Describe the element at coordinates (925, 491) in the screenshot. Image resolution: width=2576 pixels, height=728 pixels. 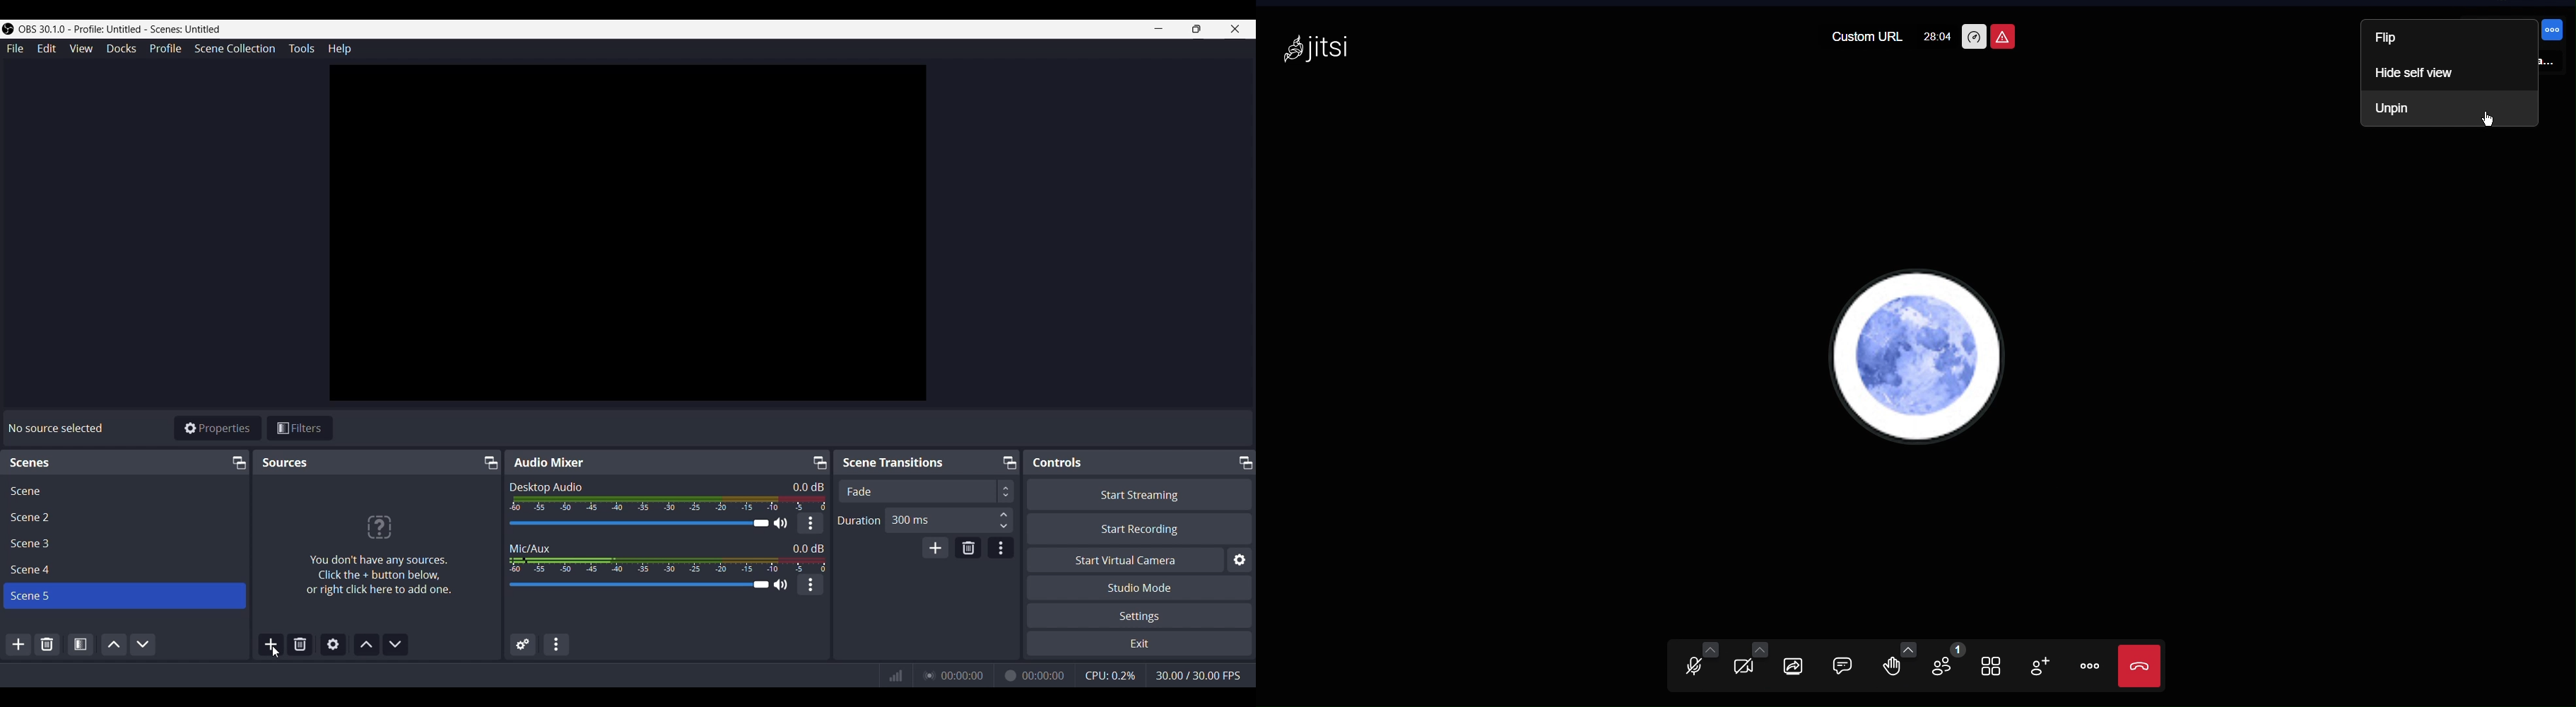
I see `Scene Transition adjuster` at that location.